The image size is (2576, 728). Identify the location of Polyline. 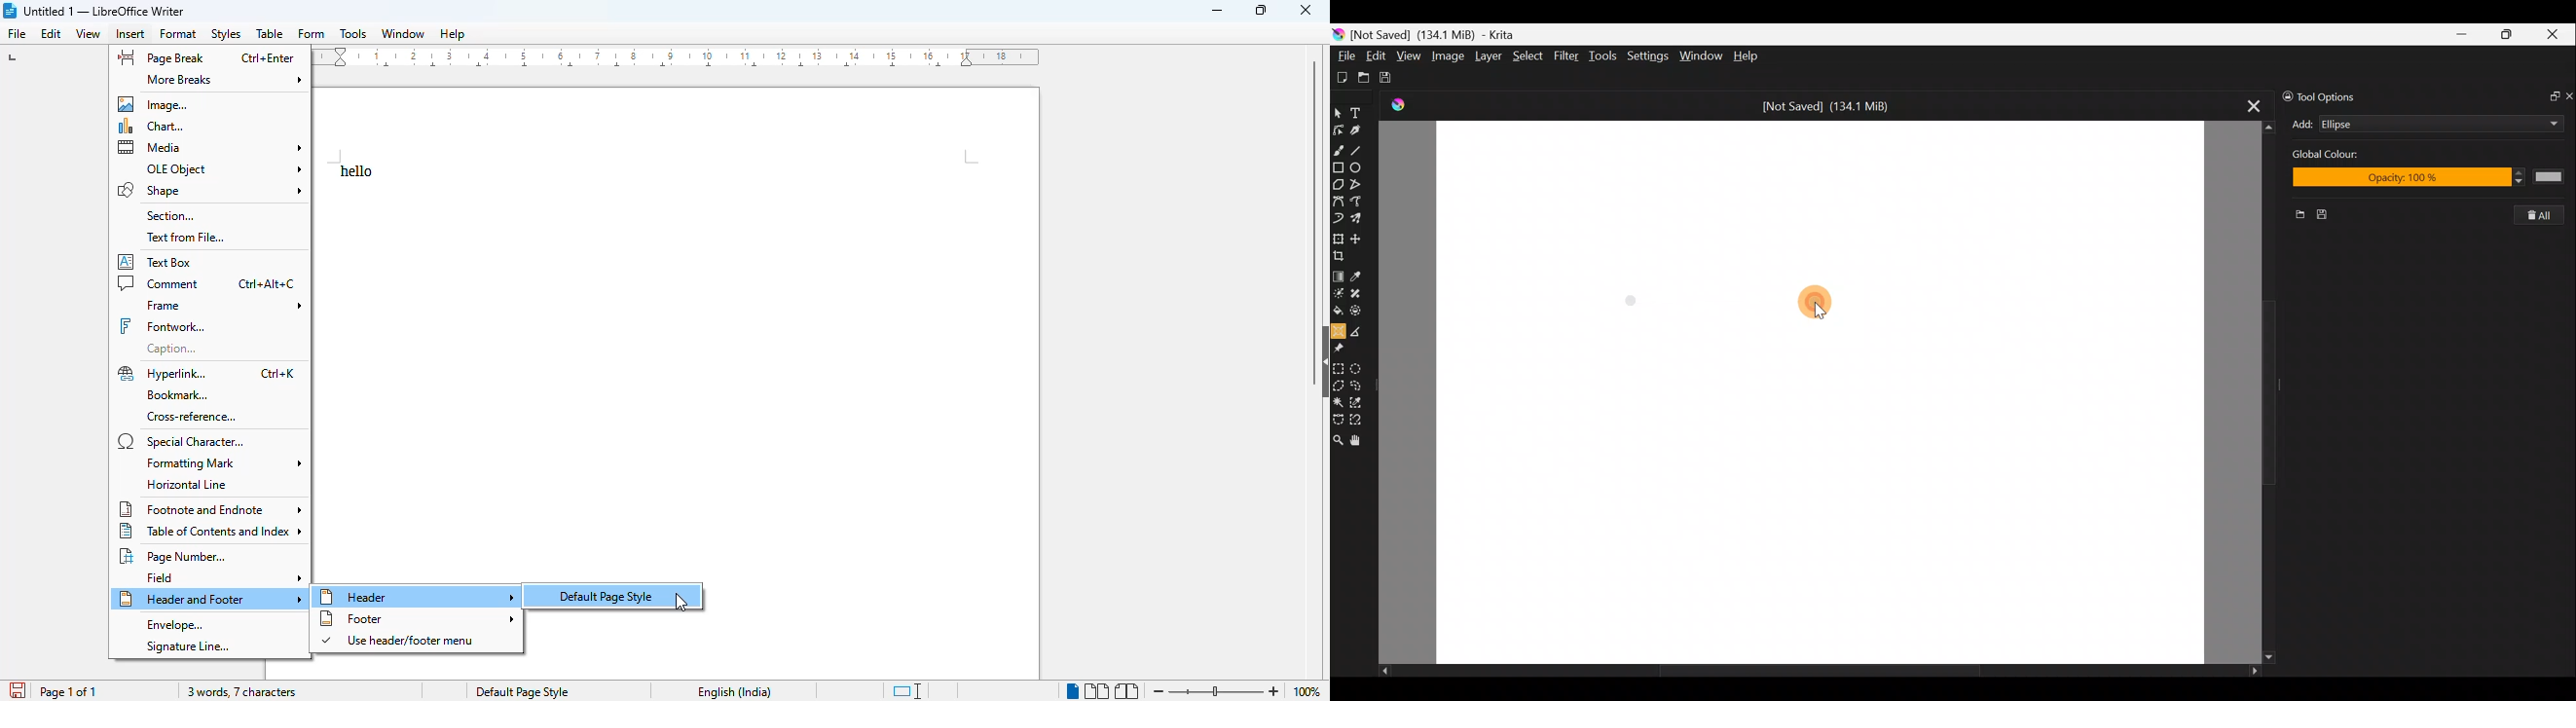
(1360, 185).